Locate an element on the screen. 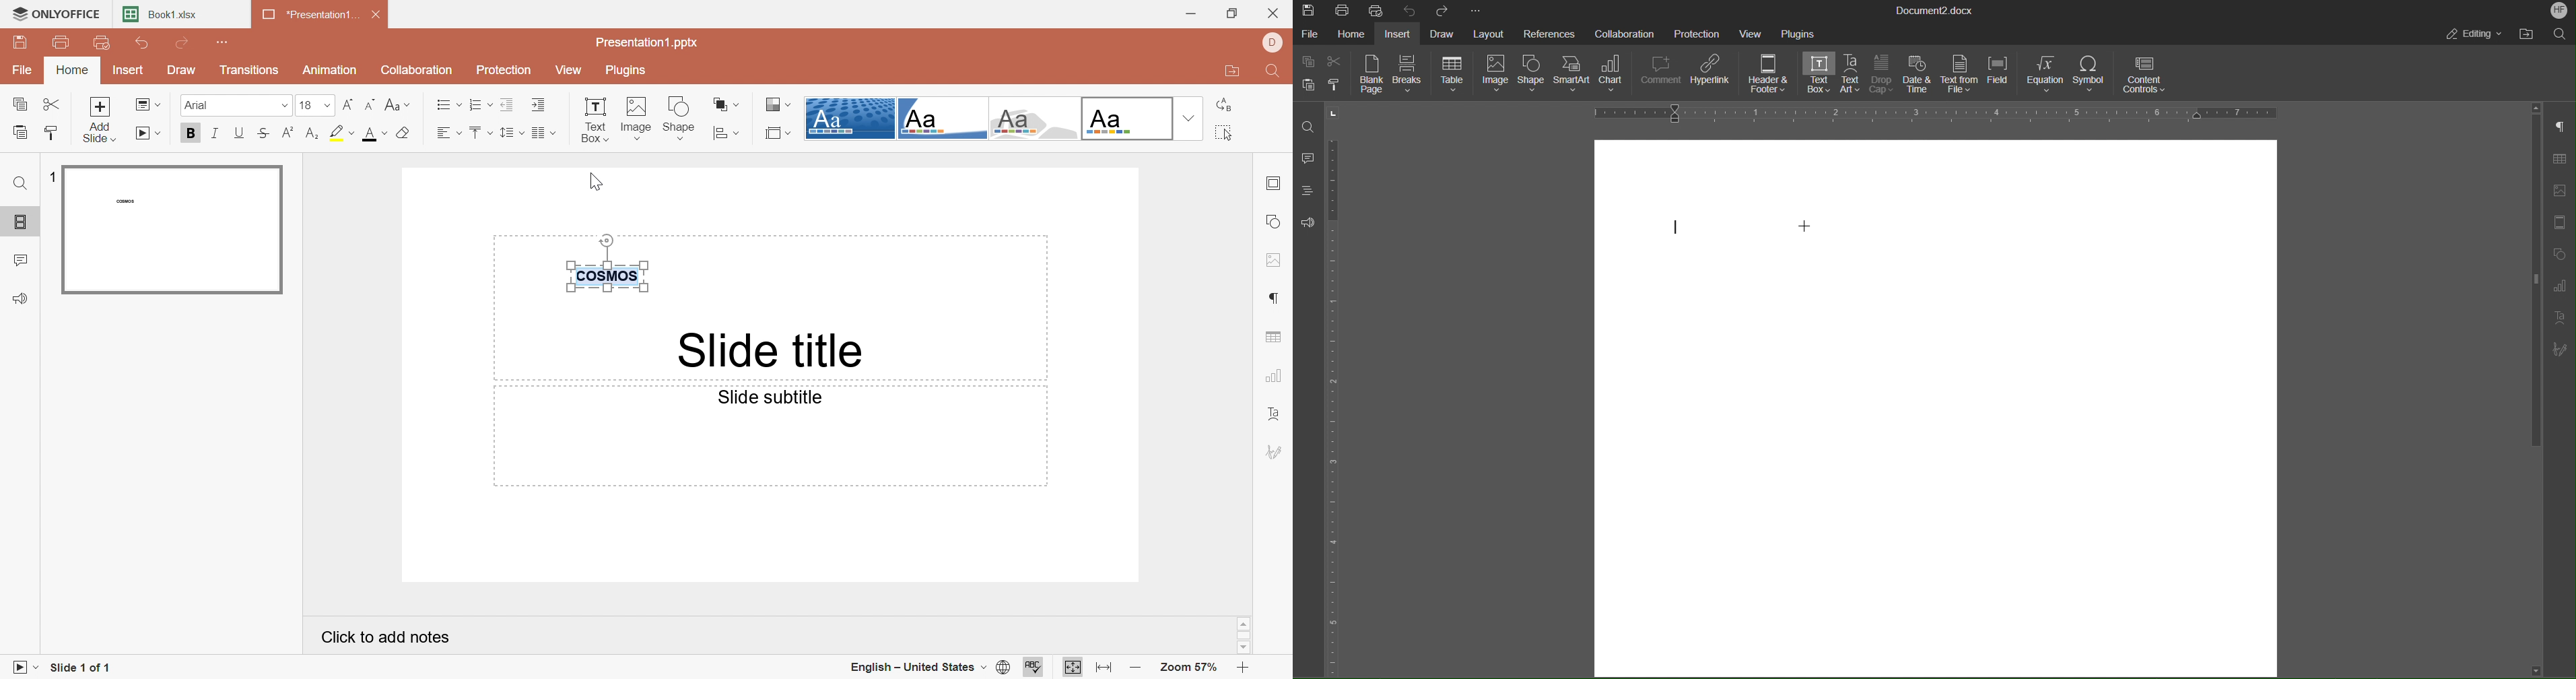 This screenshot has width=2576, height=700. Slides is located at coordinates (21, 222).